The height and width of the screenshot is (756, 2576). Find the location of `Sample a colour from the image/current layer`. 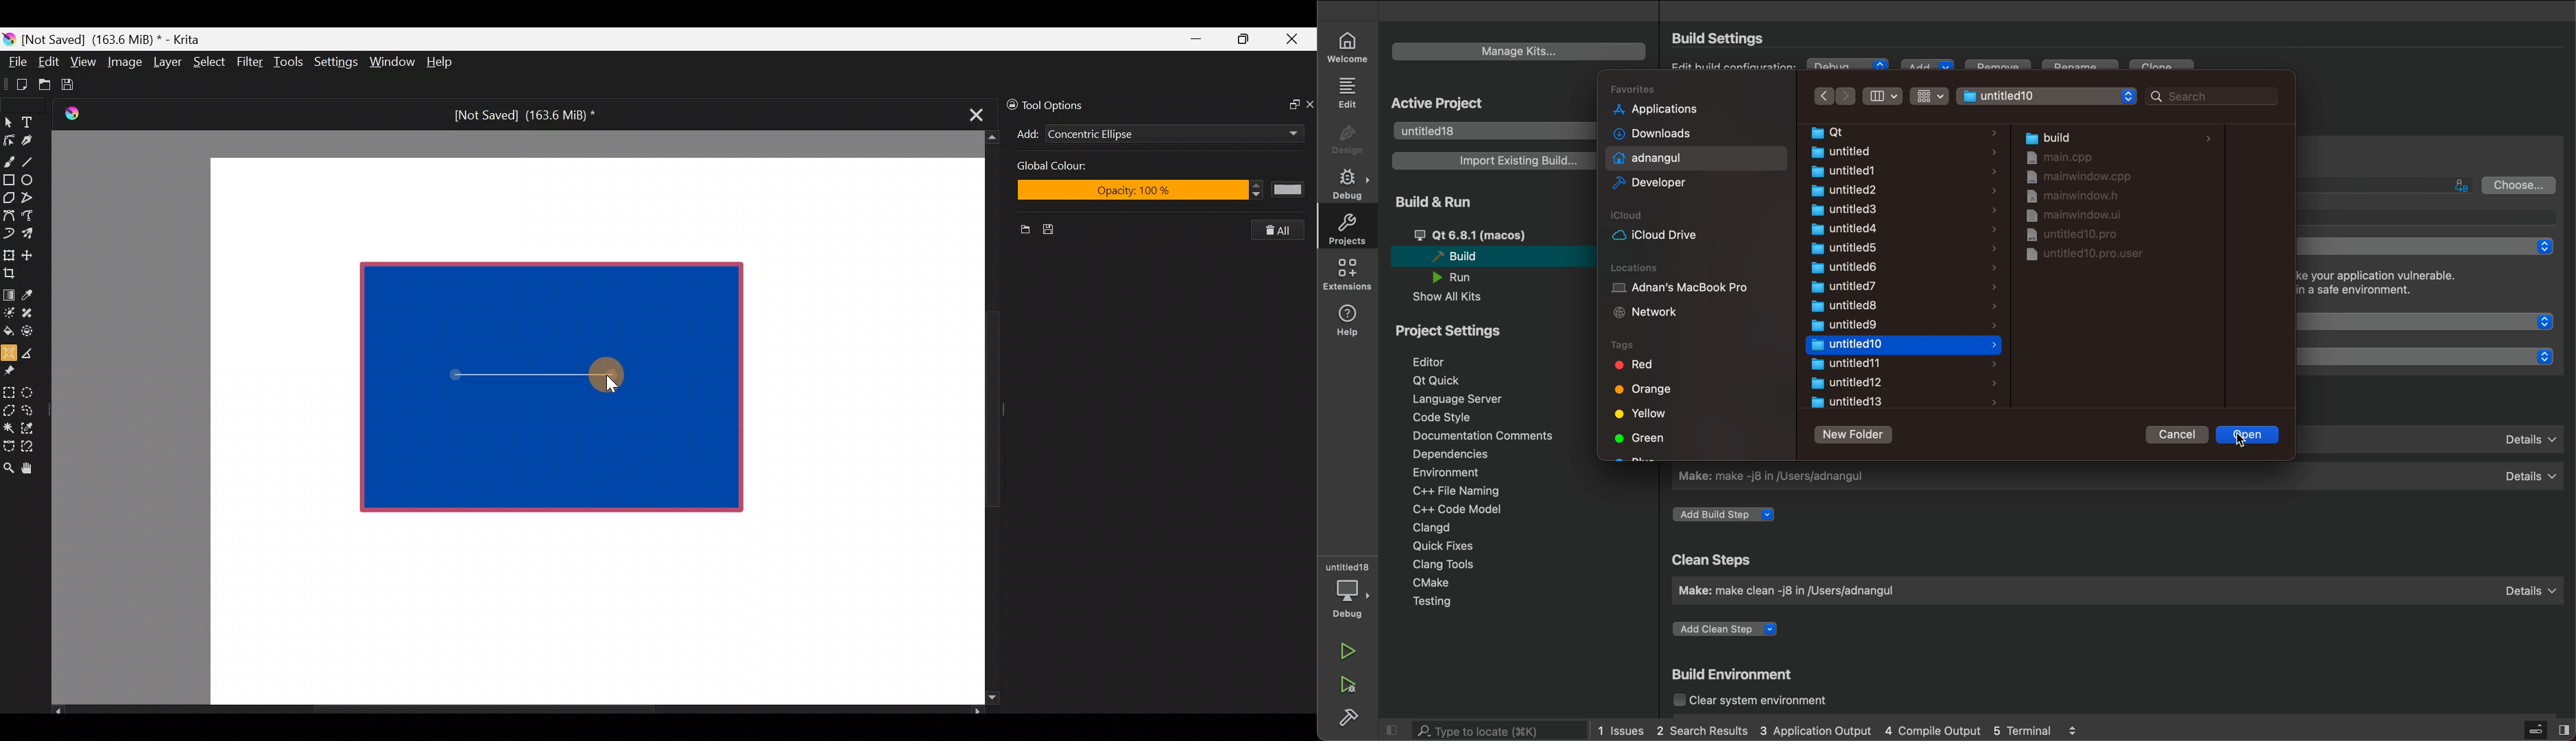

Sample a colour from the image/current layer is located at coordinates (32, 293).